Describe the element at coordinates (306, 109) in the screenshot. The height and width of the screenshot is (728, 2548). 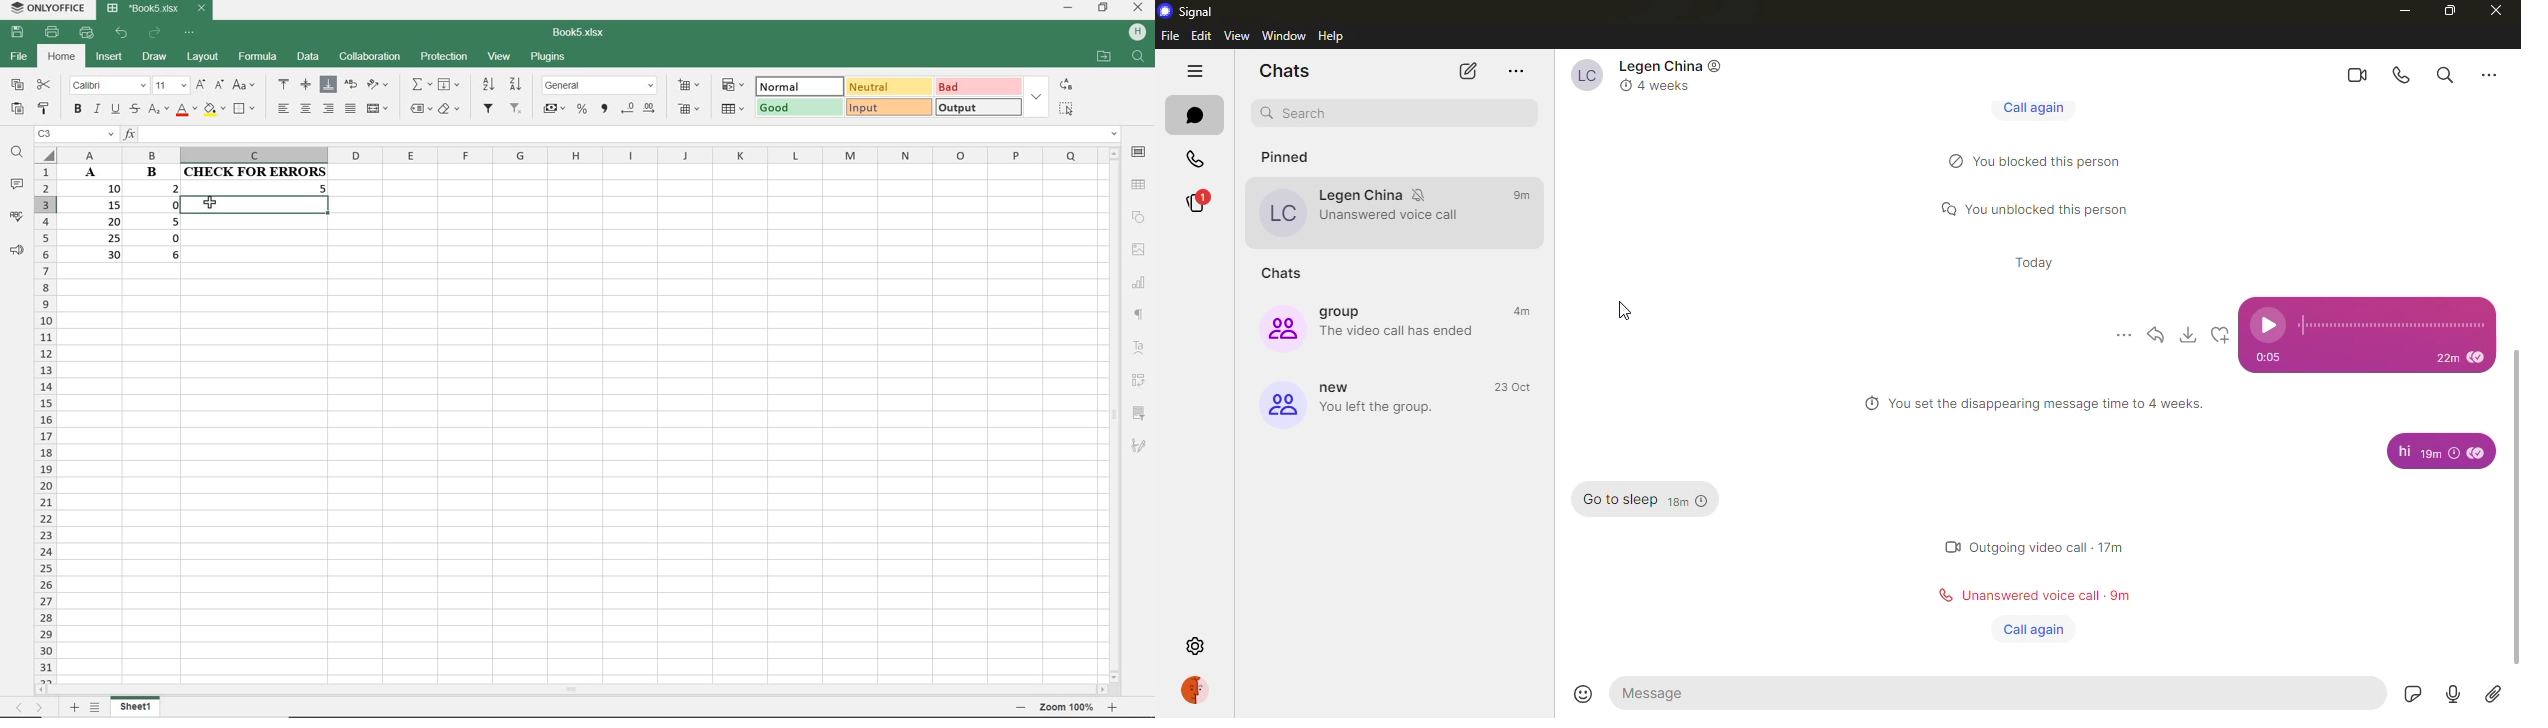
I see `ALIGN CENTER` at that location.